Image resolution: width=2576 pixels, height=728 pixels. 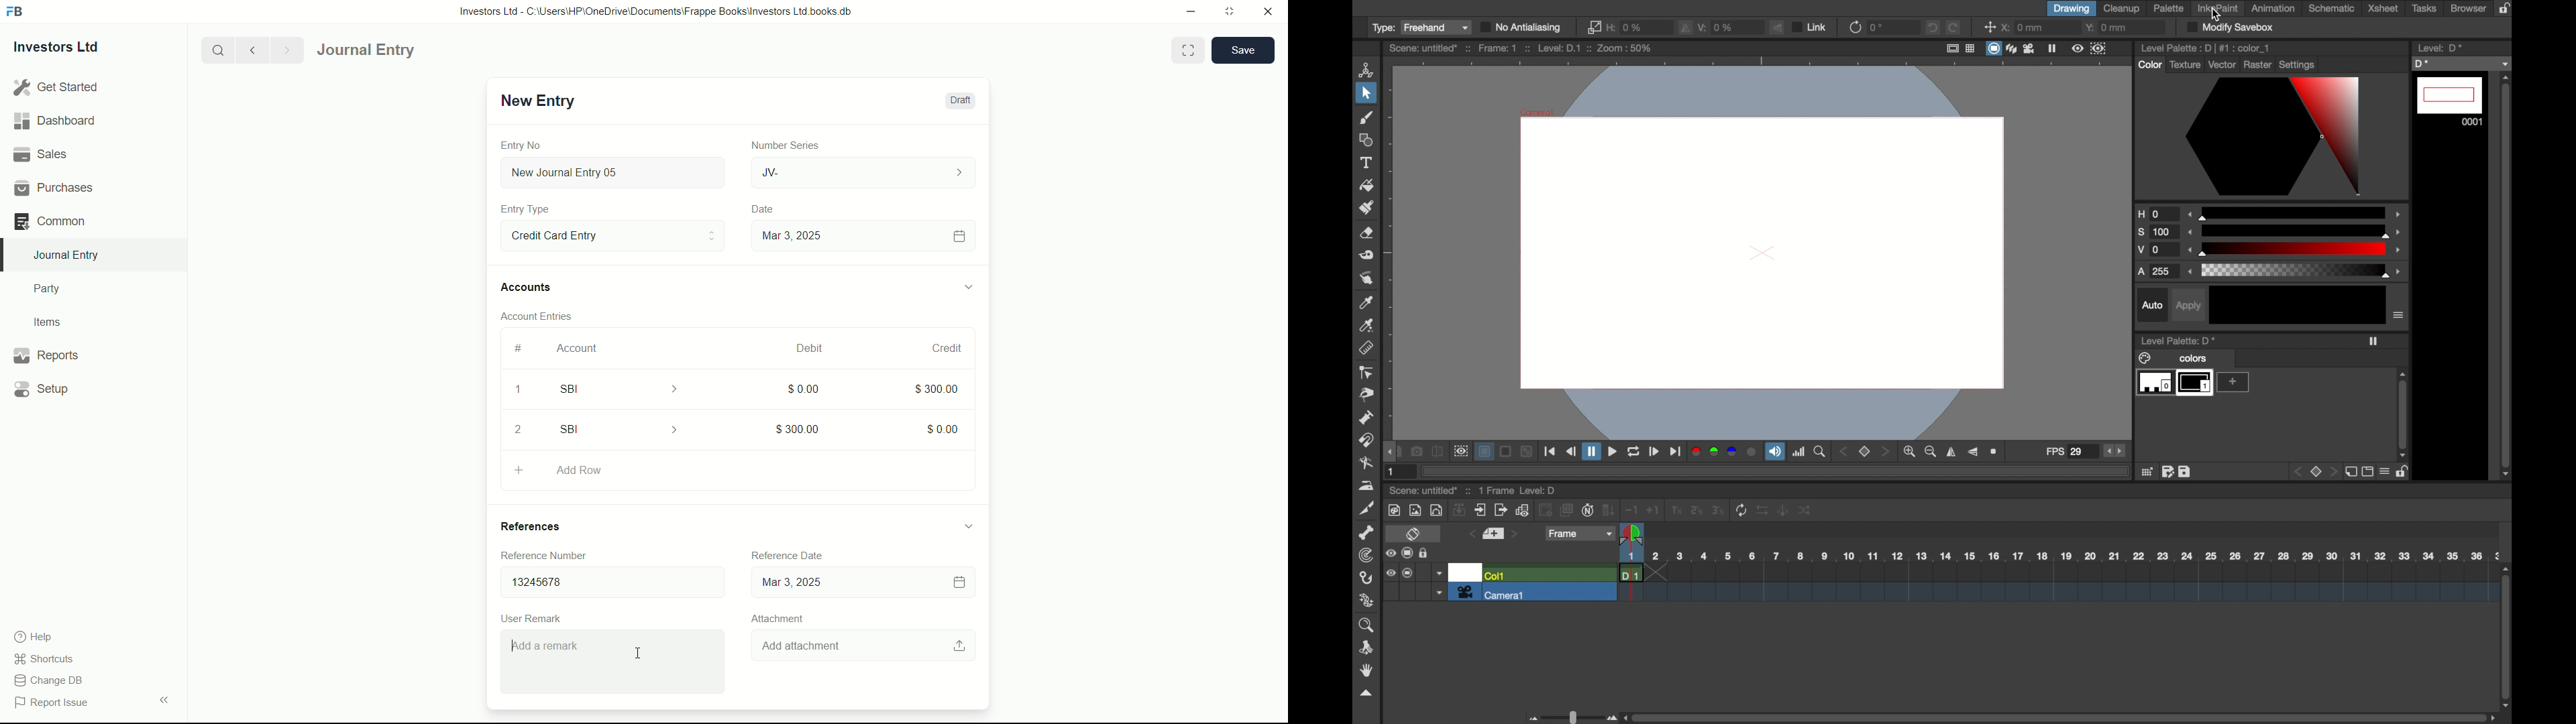 What do you see at coordinates (535, 101) in the screenshot?
I see `New Entry` at bounding box center [535, 101].